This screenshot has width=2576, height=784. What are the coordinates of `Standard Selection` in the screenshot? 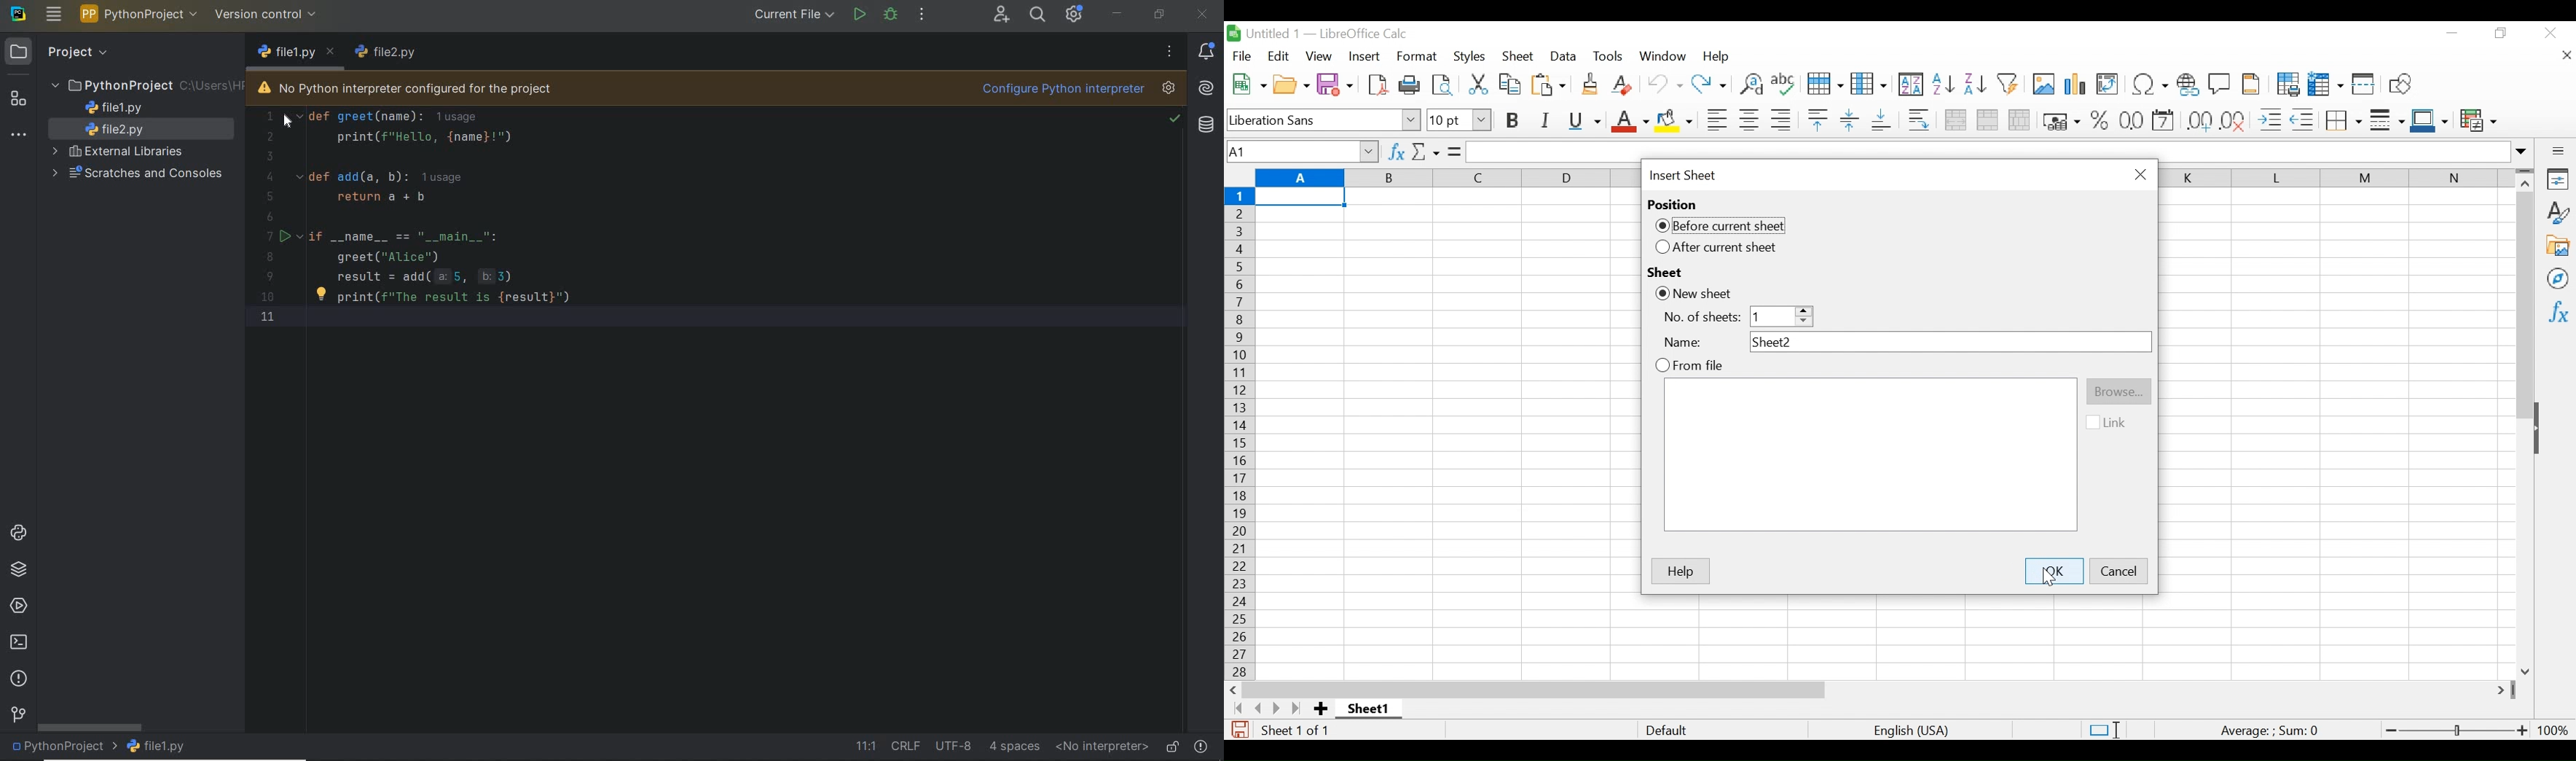 It's located at (2106, 728).